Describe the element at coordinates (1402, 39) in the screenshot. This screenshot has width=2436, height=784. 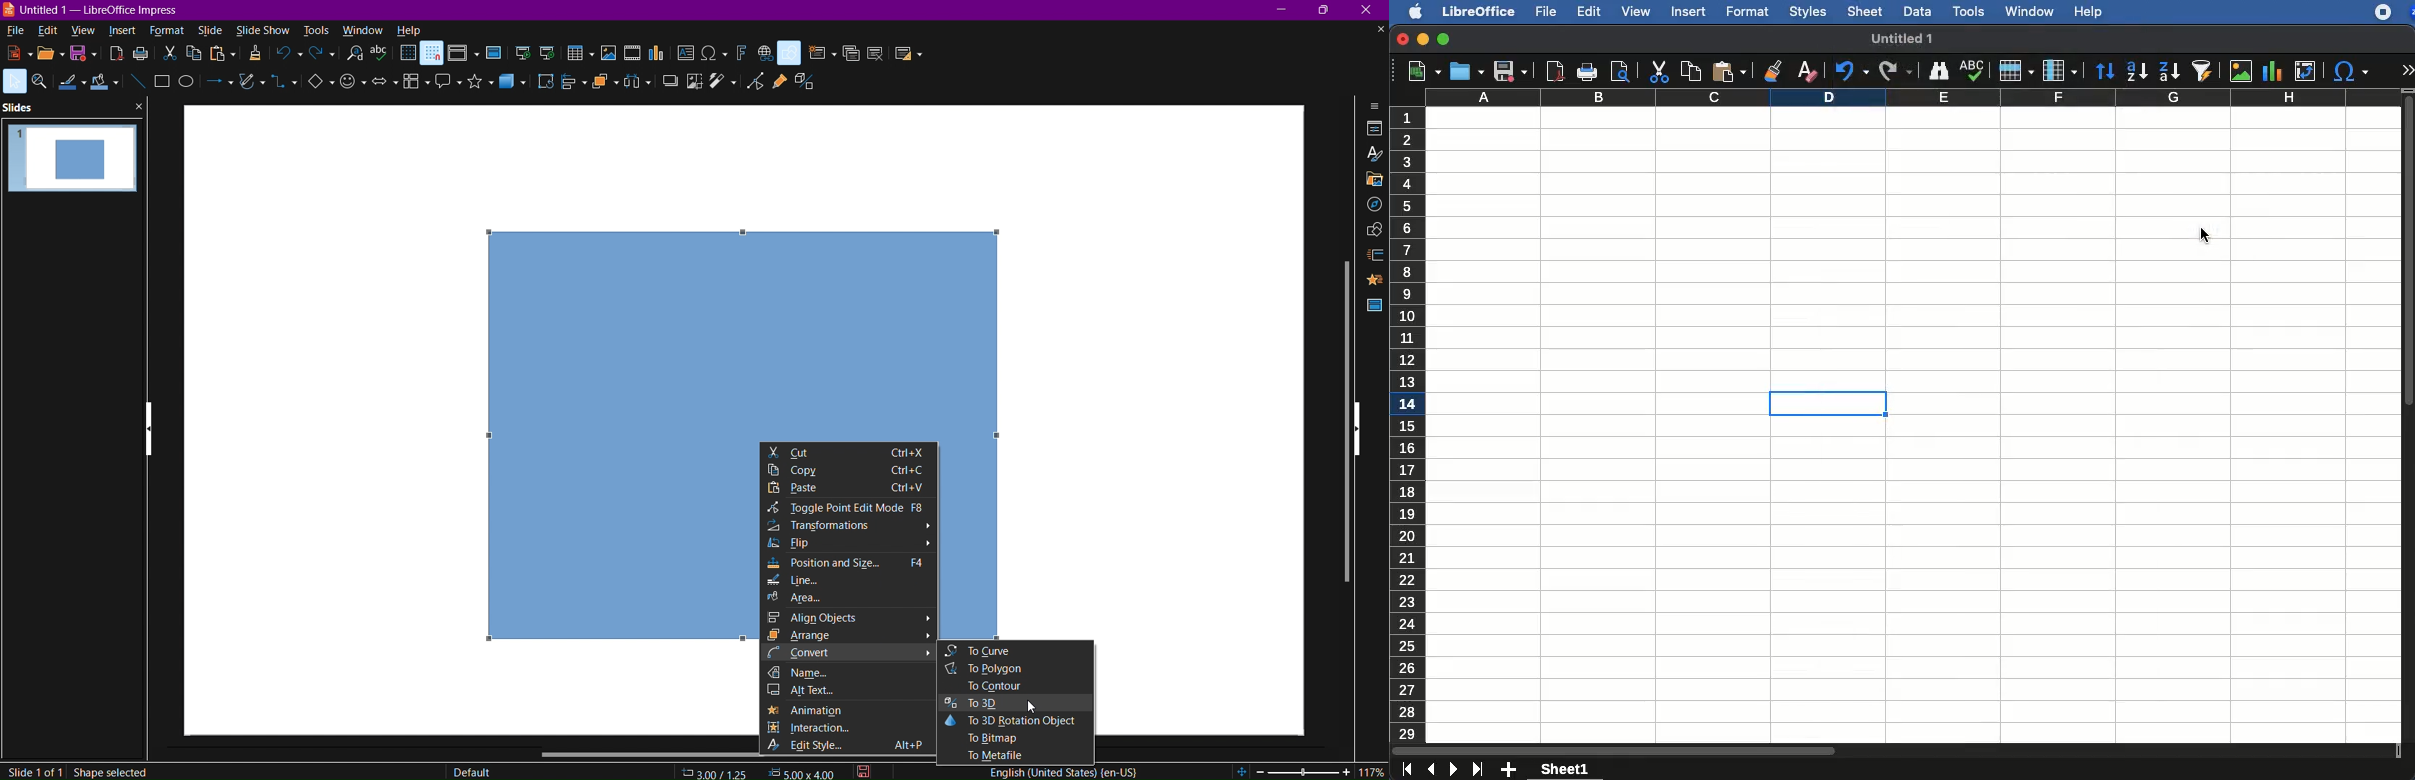
I see `close` at that location.